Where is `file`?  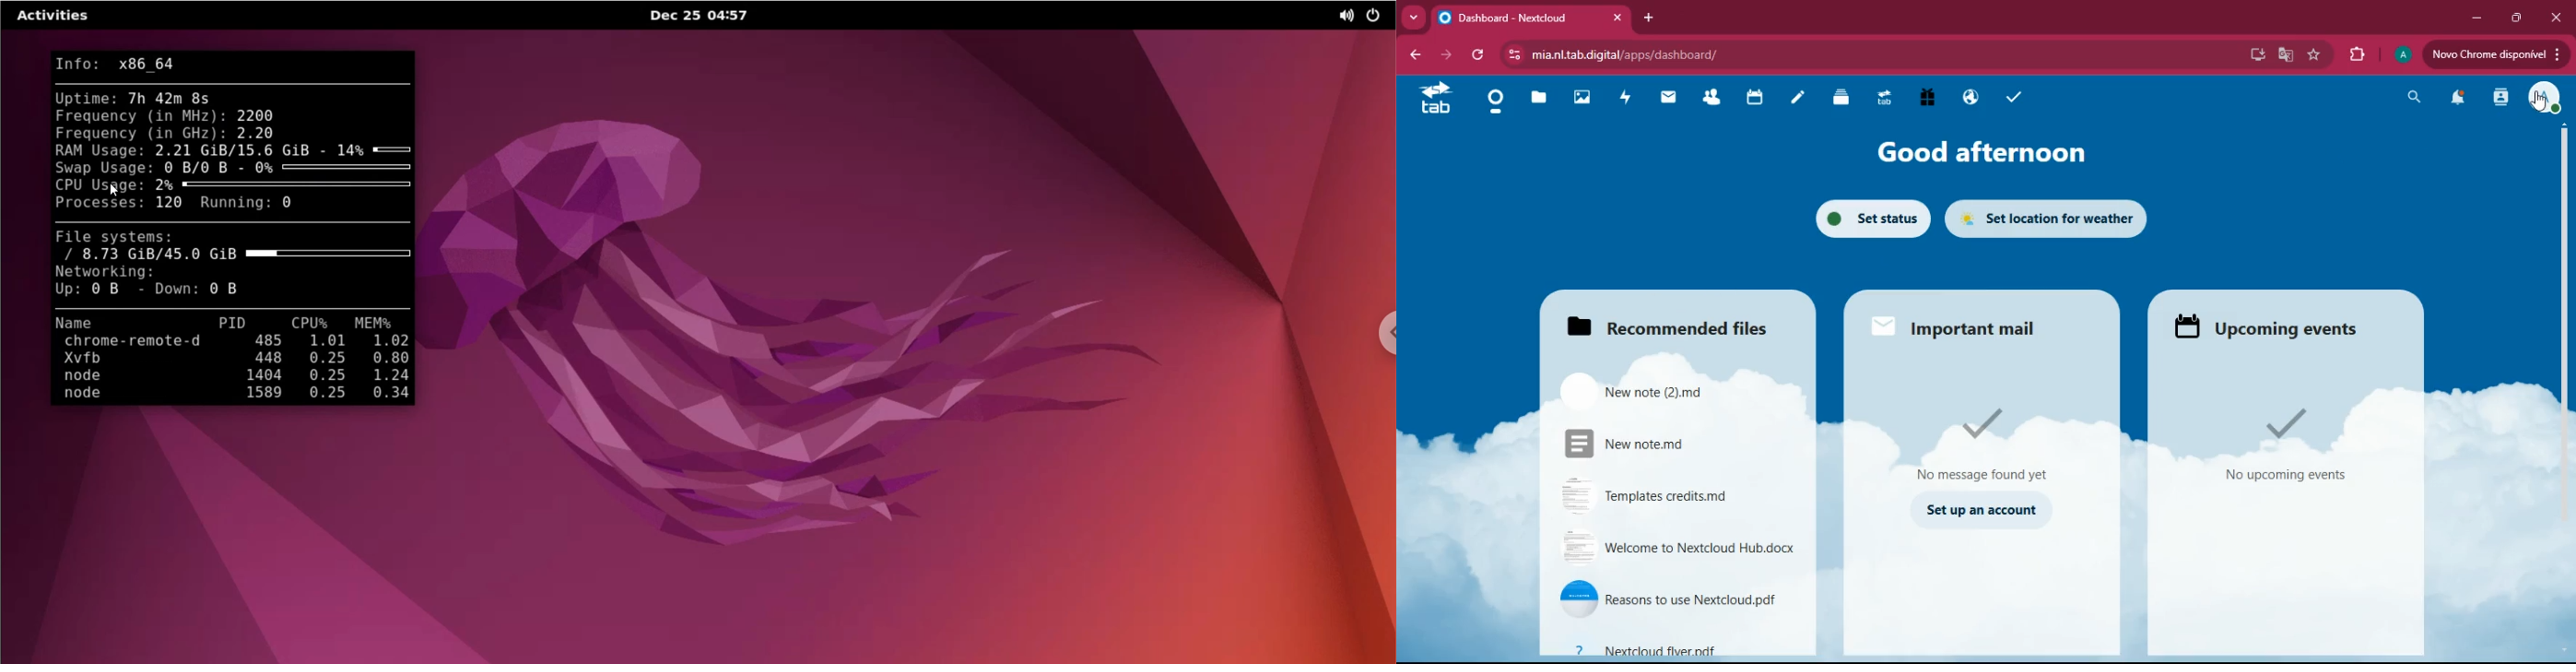
file is located at coordinates (1669, 599).